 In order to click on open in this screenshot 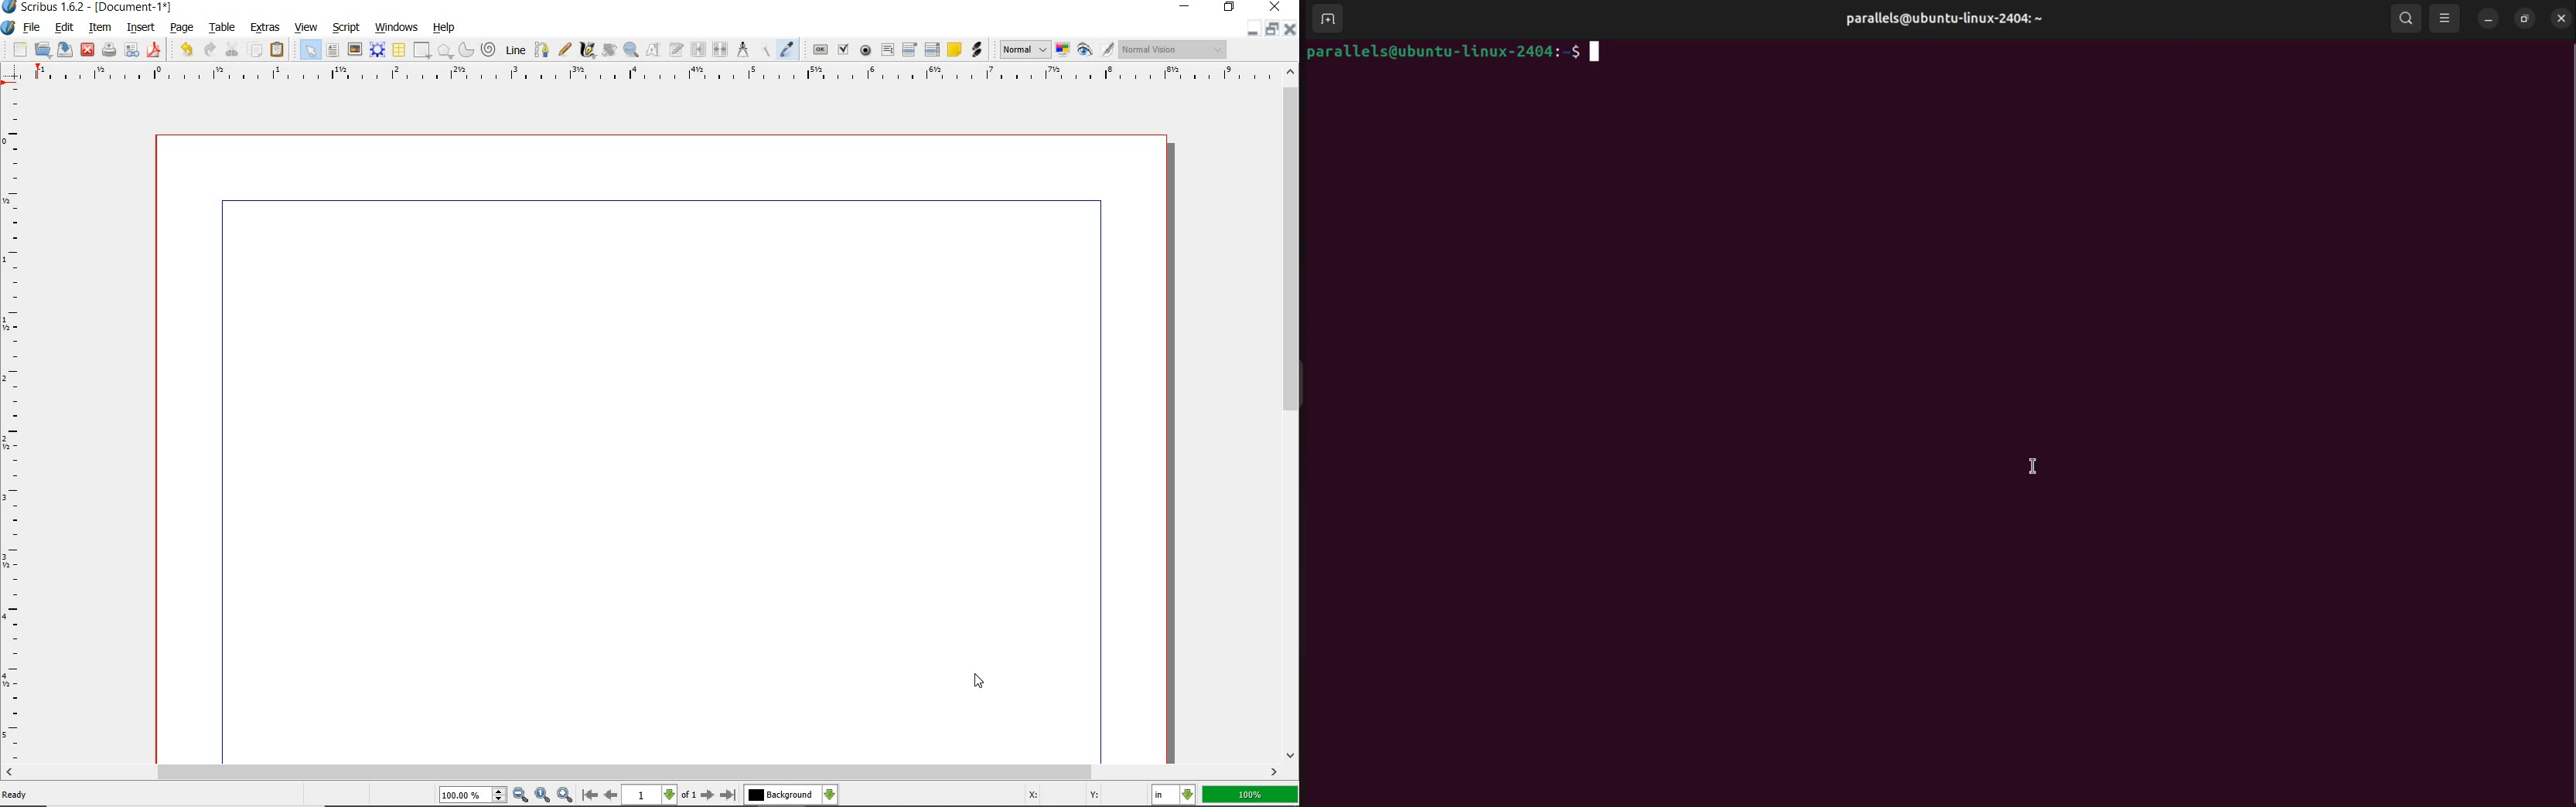, I will do `click(43, 49)`.